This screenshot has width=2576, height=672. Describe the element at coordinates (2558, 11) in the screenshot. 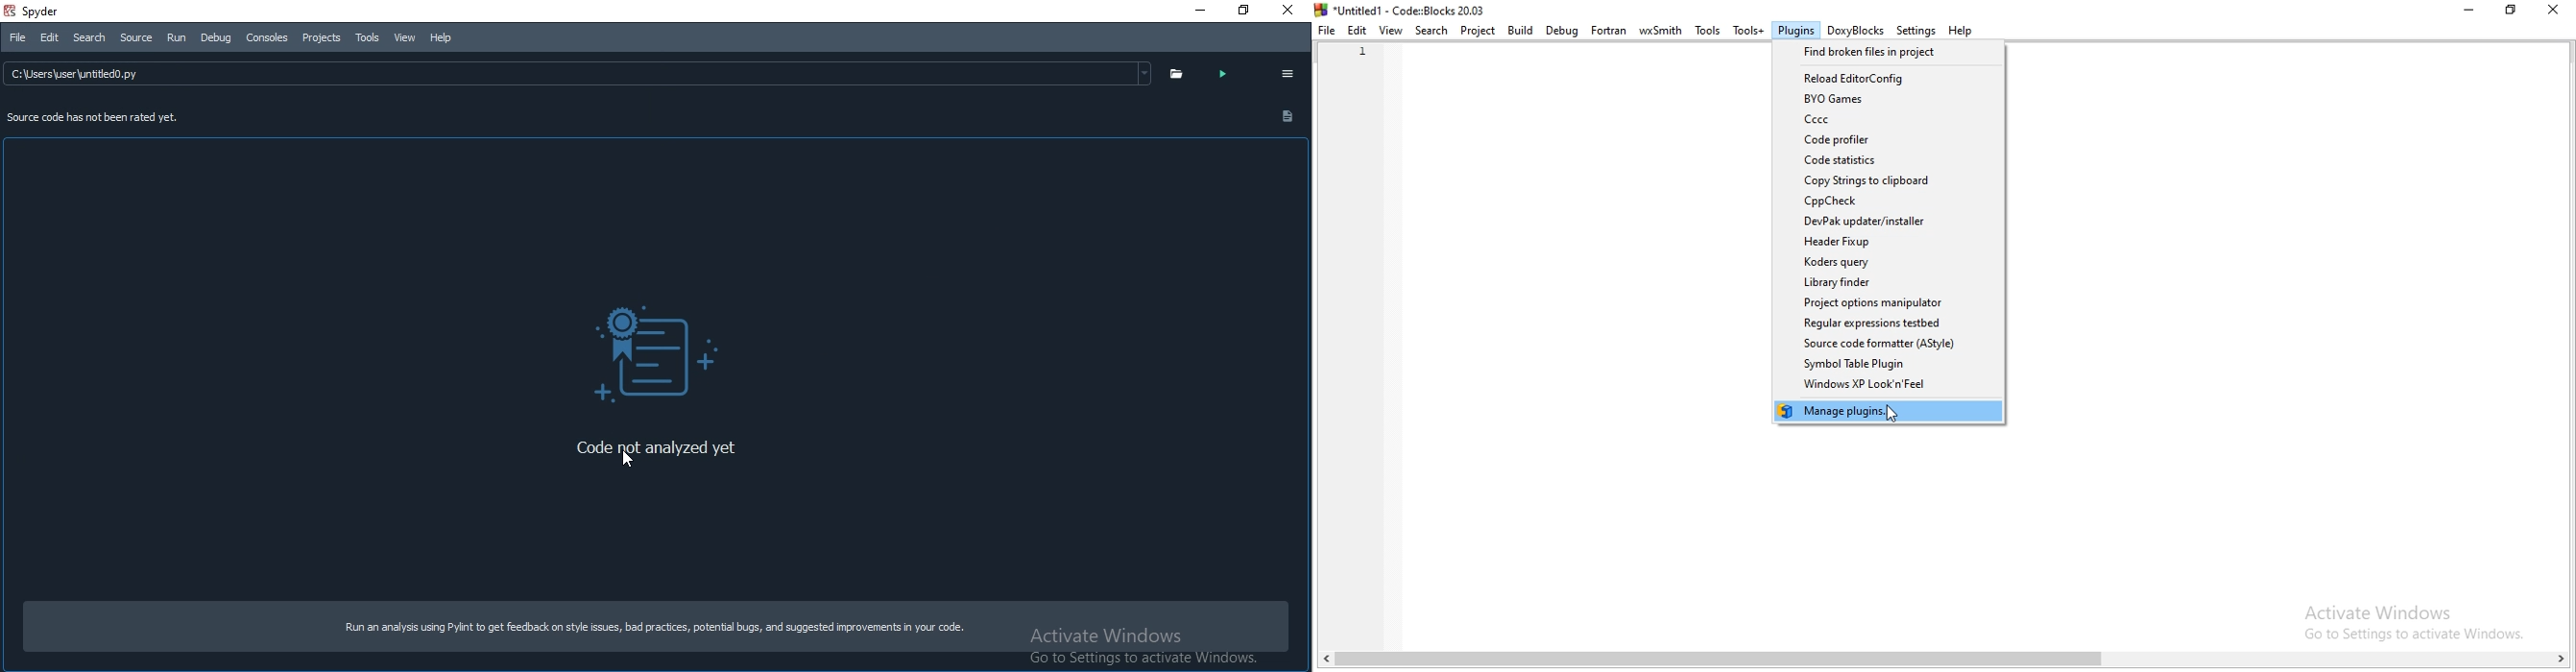

I see `close` at that location.